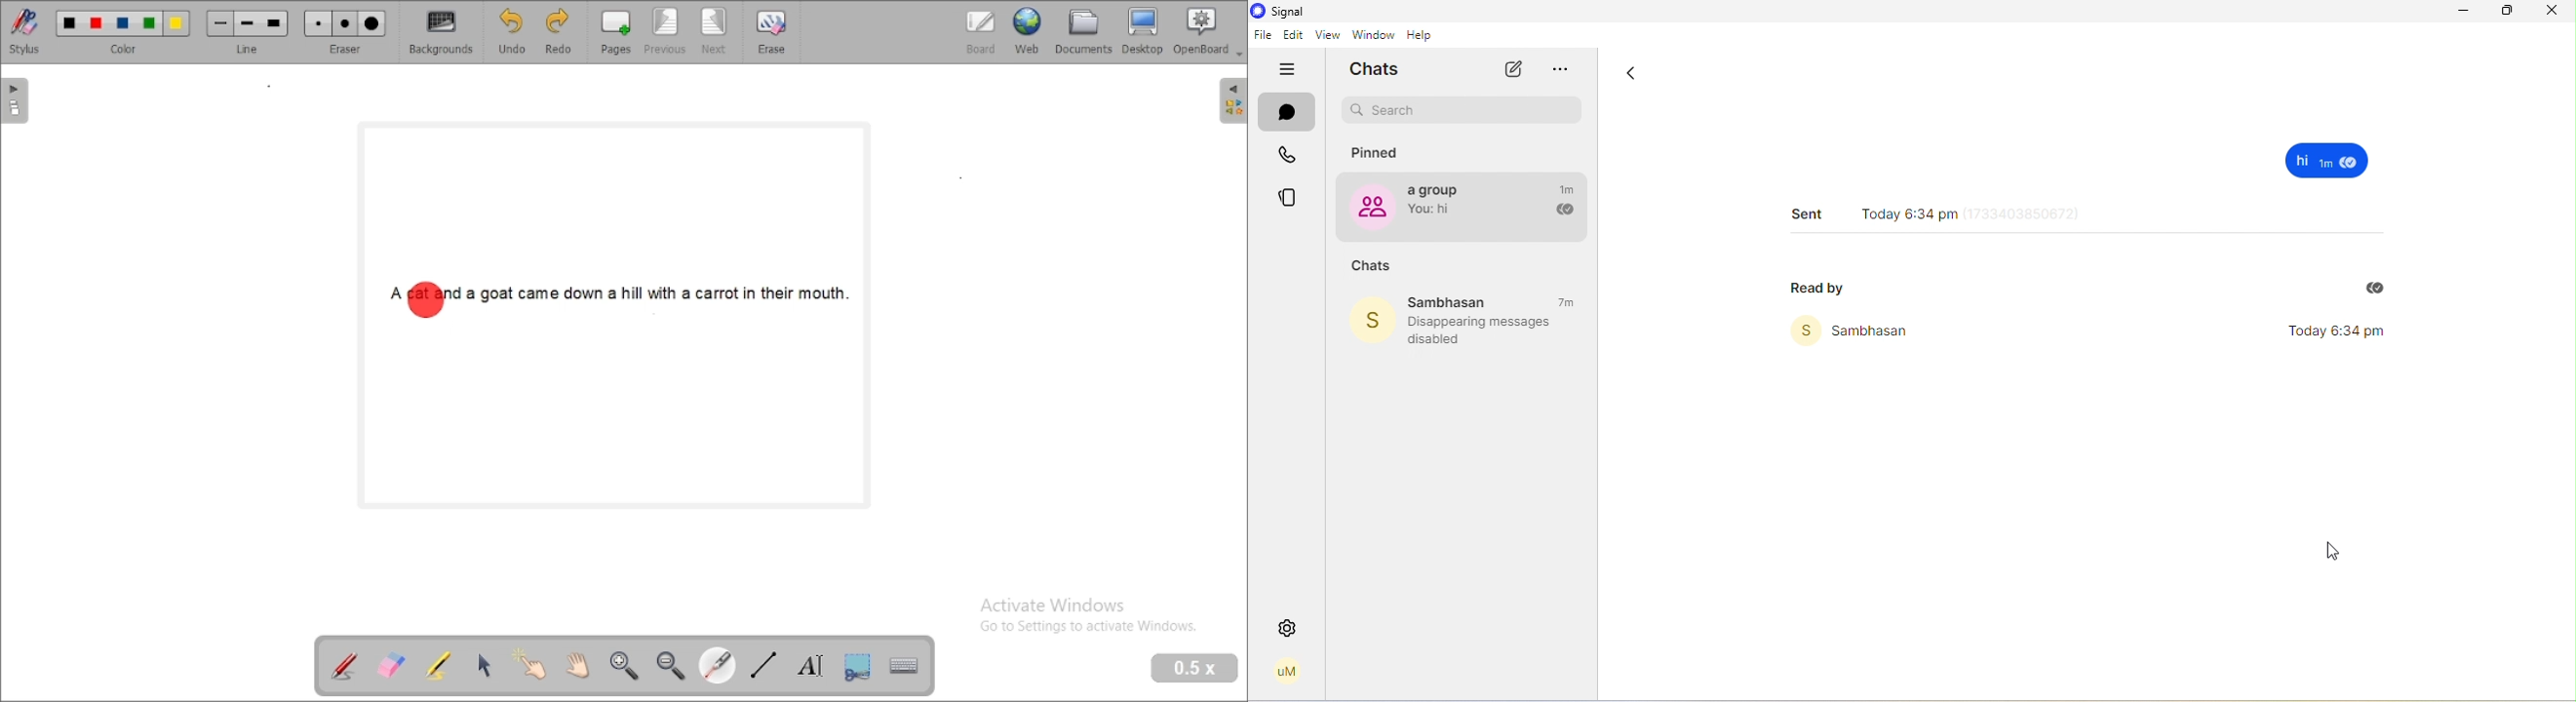 The height and width of the screenshot is (728, 2576). I want to click on chats, so click(1372, 266).